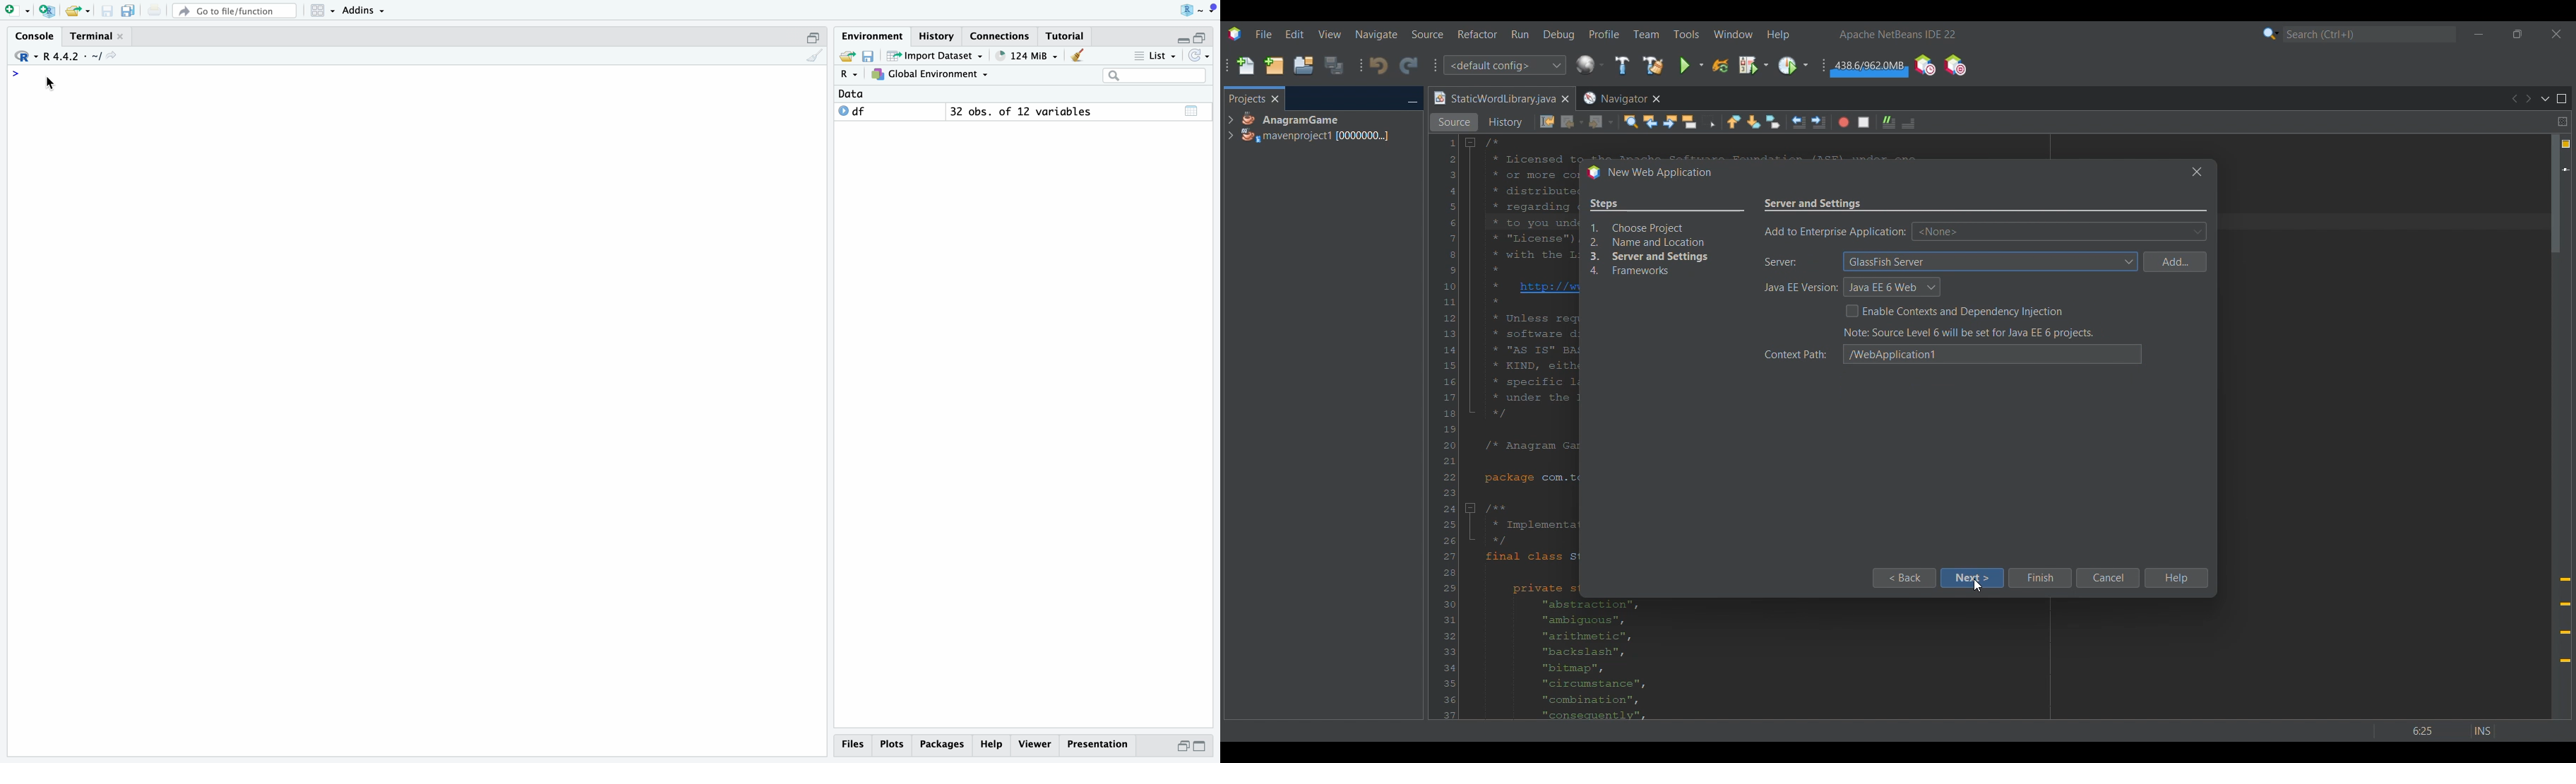 The image size is (2576, 784). I want to click on 32 obs. of 12 variables, so click(1022, 112).